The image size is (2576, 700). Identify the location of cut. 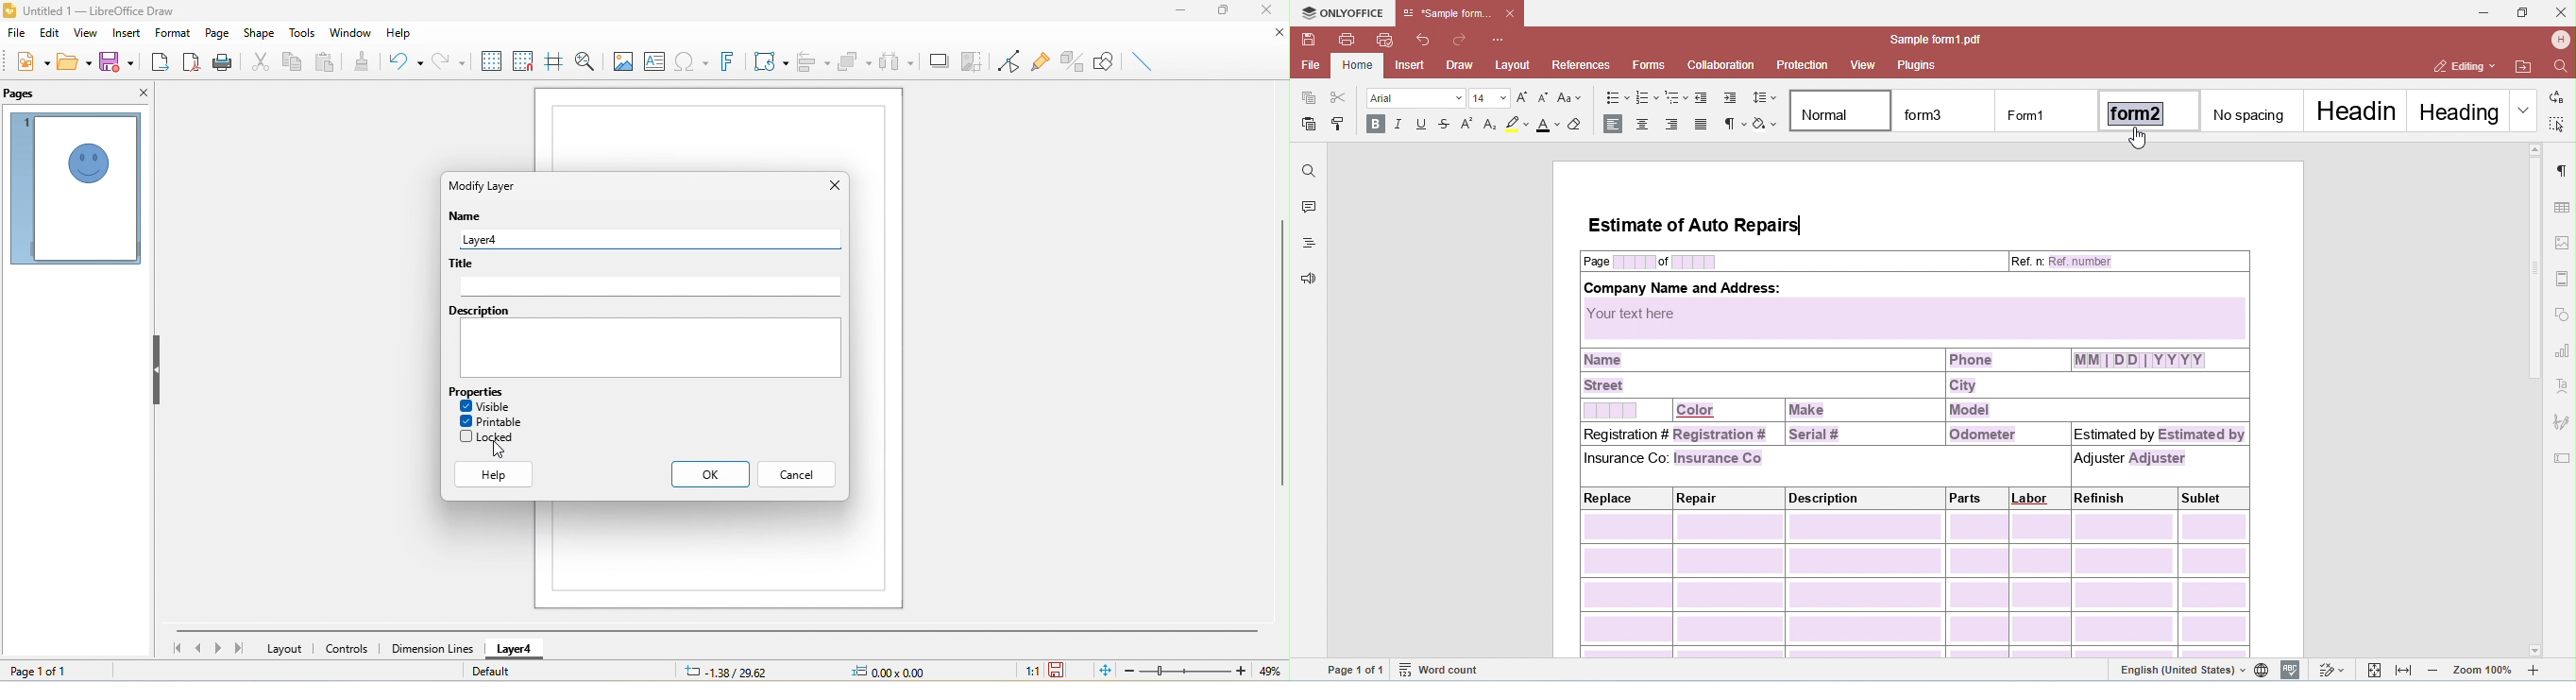
(259, 60).